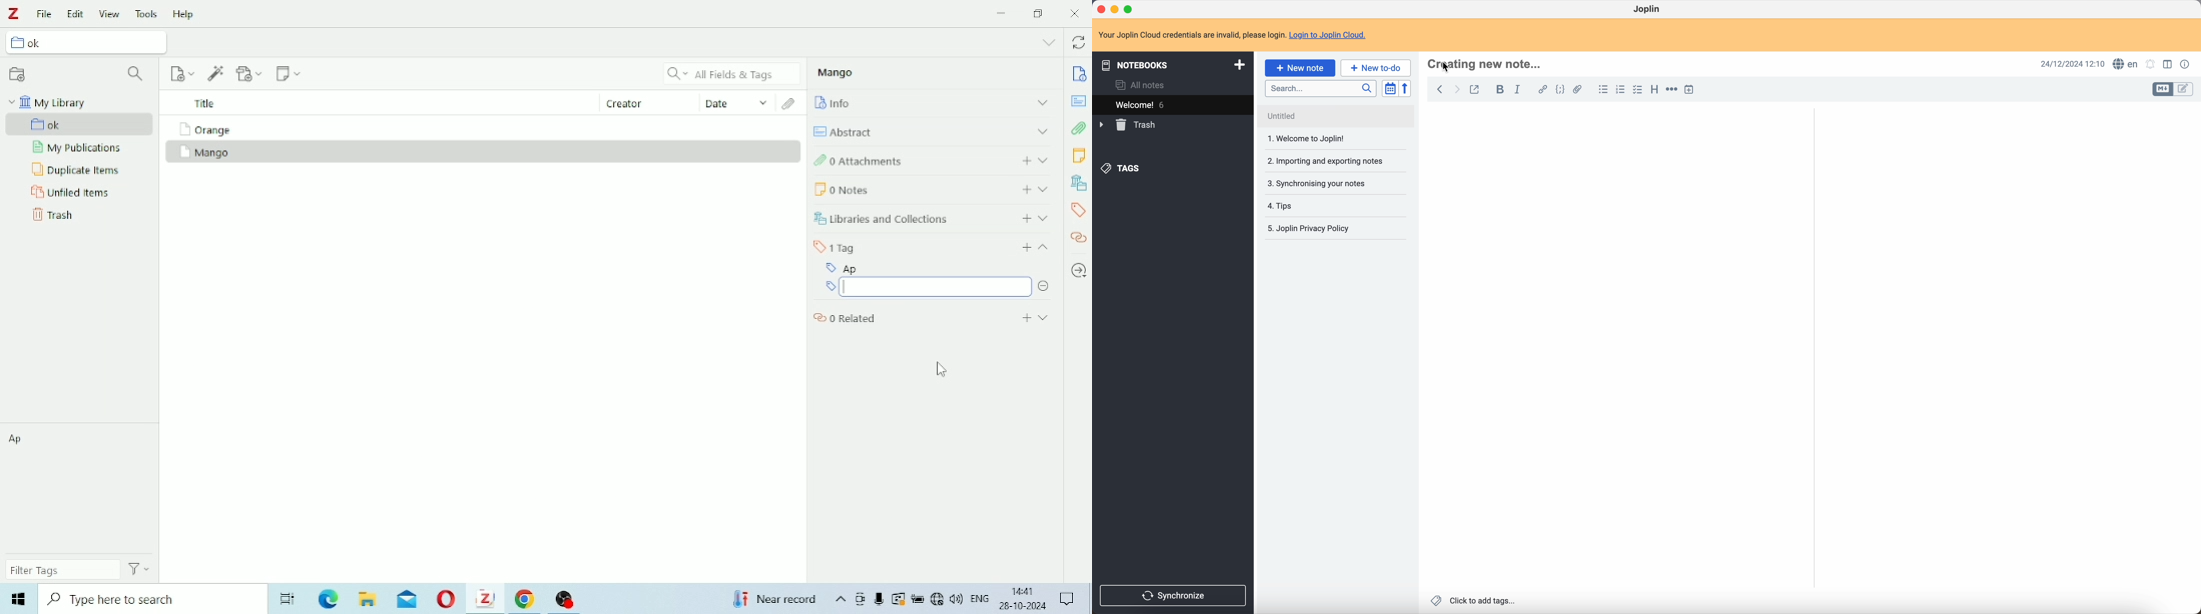 This screenshot has height=616, width=2212. Describe the element at coordinates (203, 129) in the screenshot. I see `Orange` at that location.